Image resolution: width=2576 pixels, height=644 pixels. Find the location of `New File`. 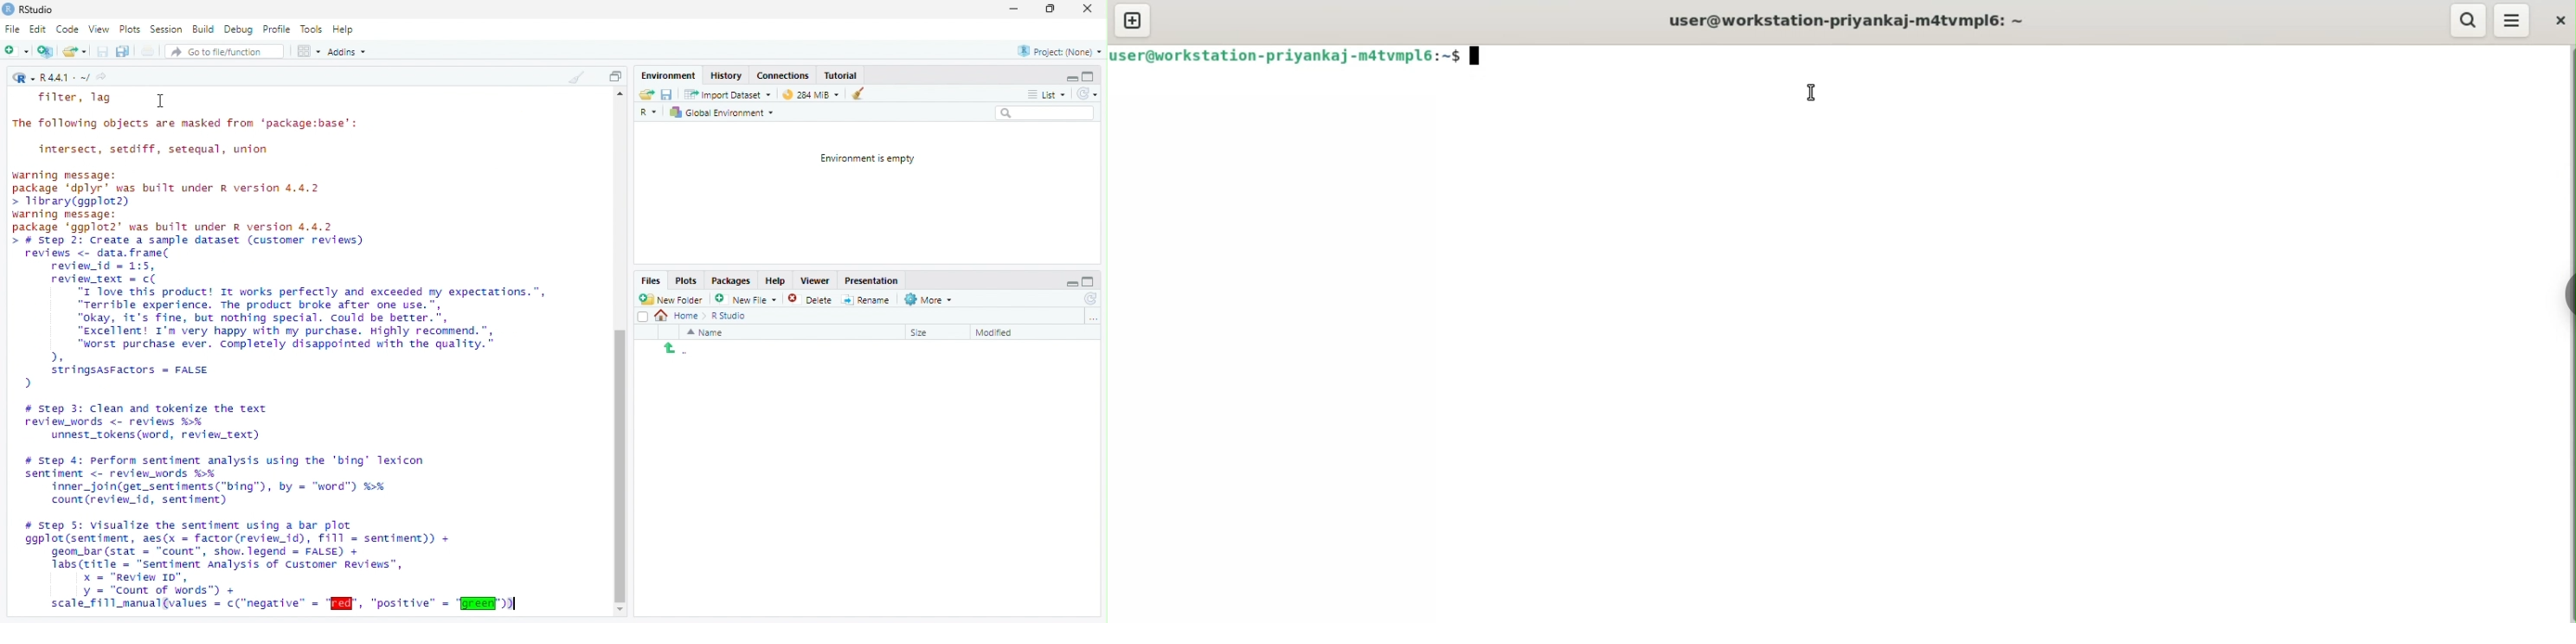

New File is located at coordinates (744, 299).